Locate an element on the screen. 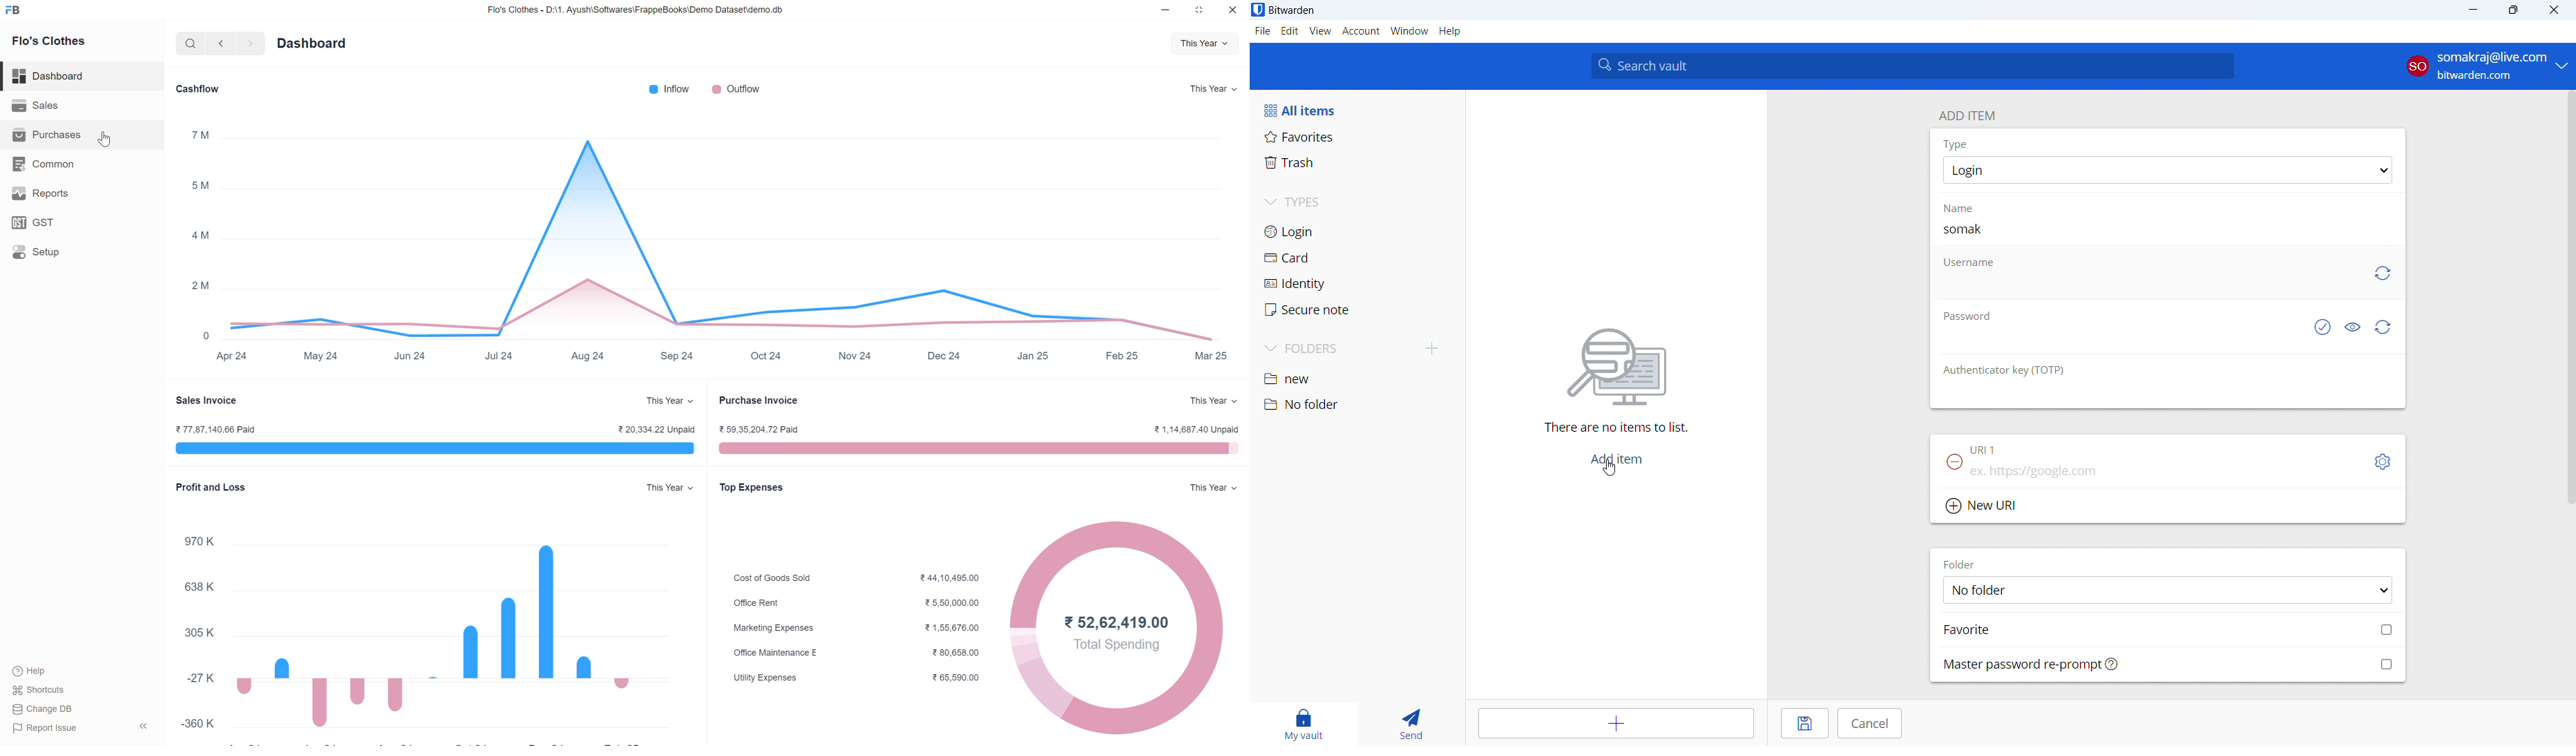 This screenshot has width=2576, height=756. Frappe Books logo is located at coordinates (13, 10).